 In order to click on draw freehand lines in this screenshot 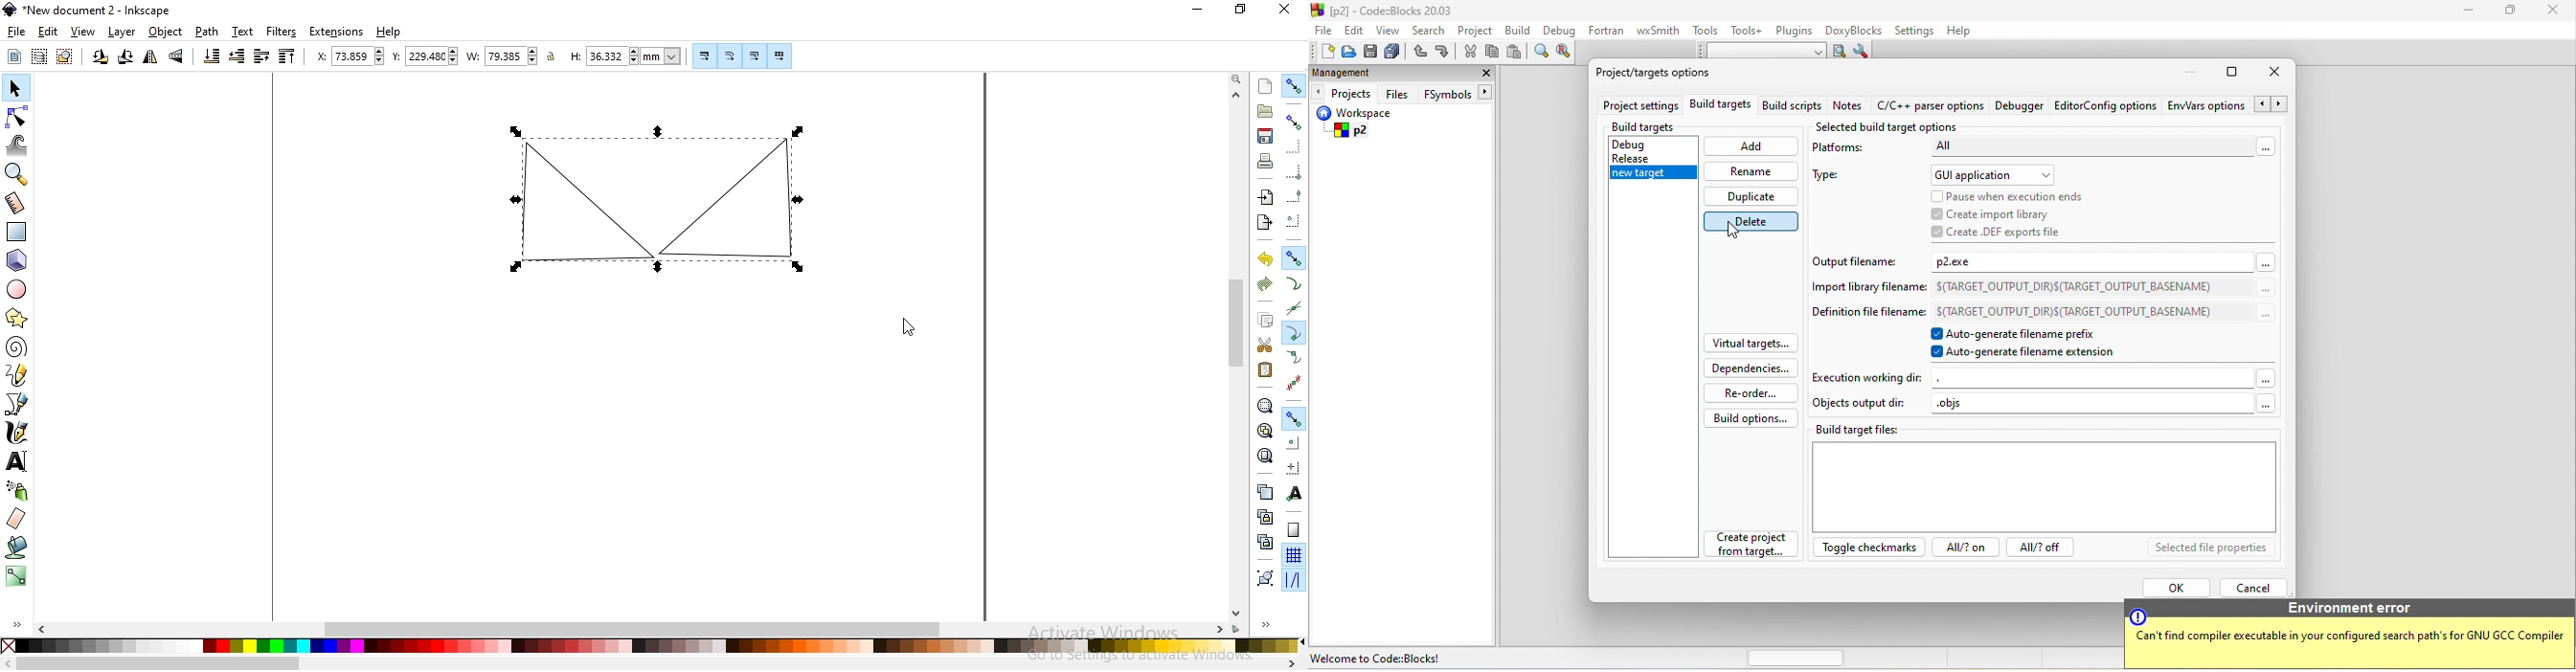, I will do `click(18, 376)`.